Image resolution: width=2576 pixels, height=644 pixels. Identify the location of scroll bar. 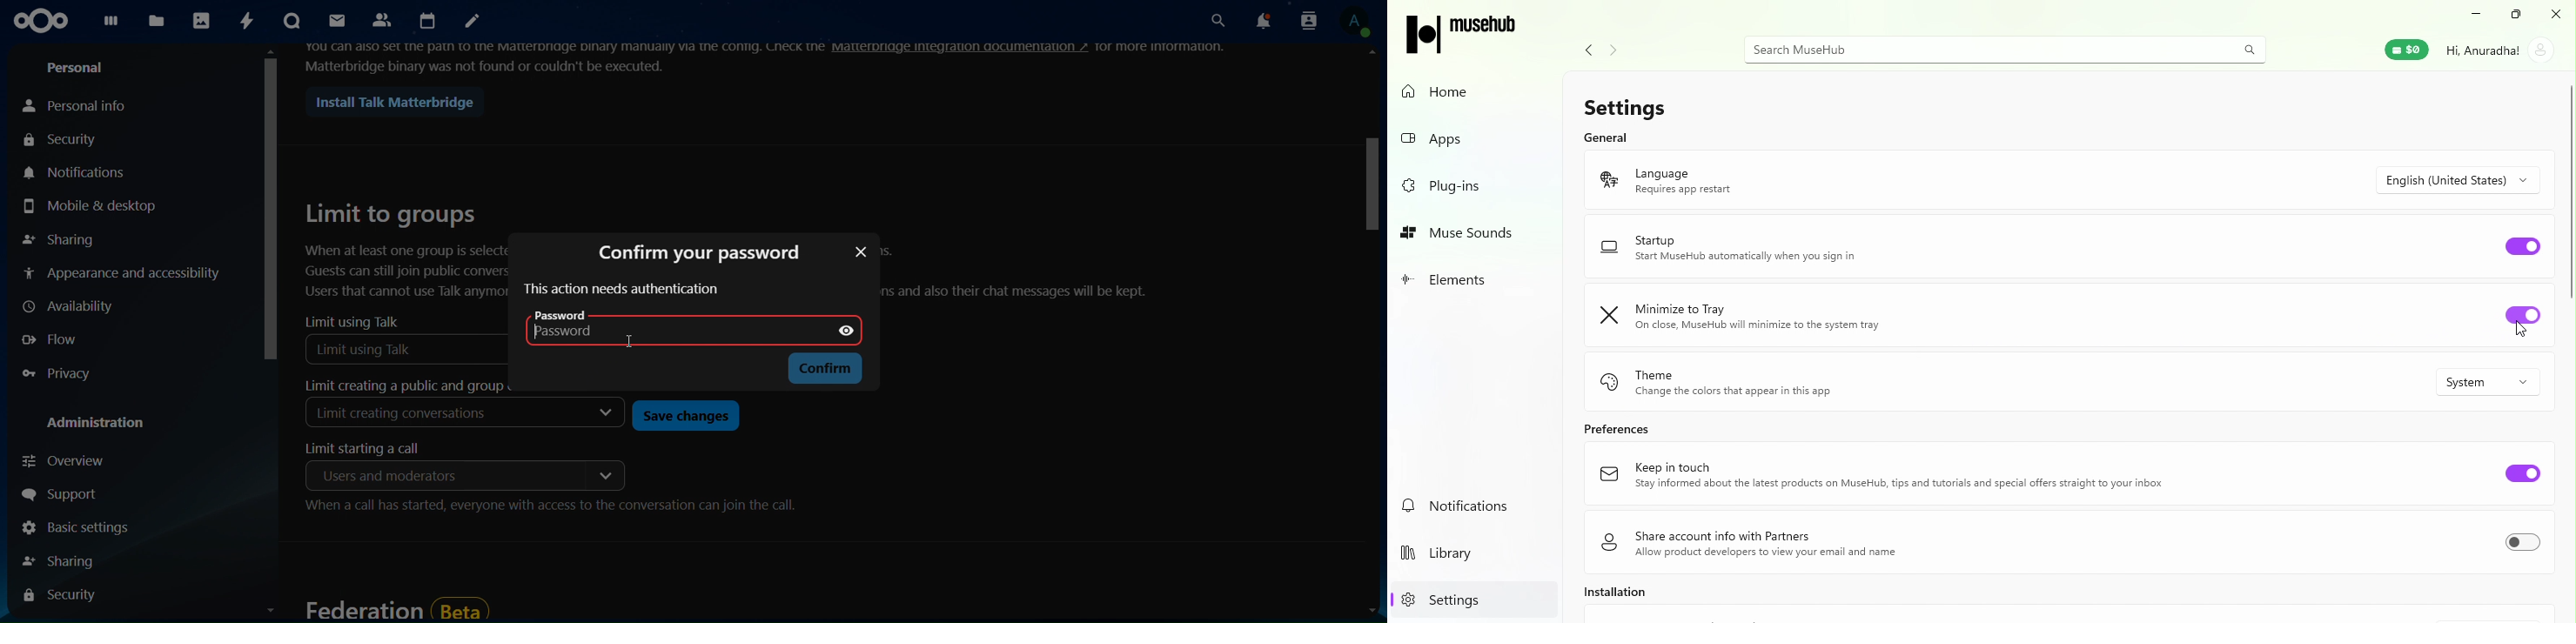
(272, 337).